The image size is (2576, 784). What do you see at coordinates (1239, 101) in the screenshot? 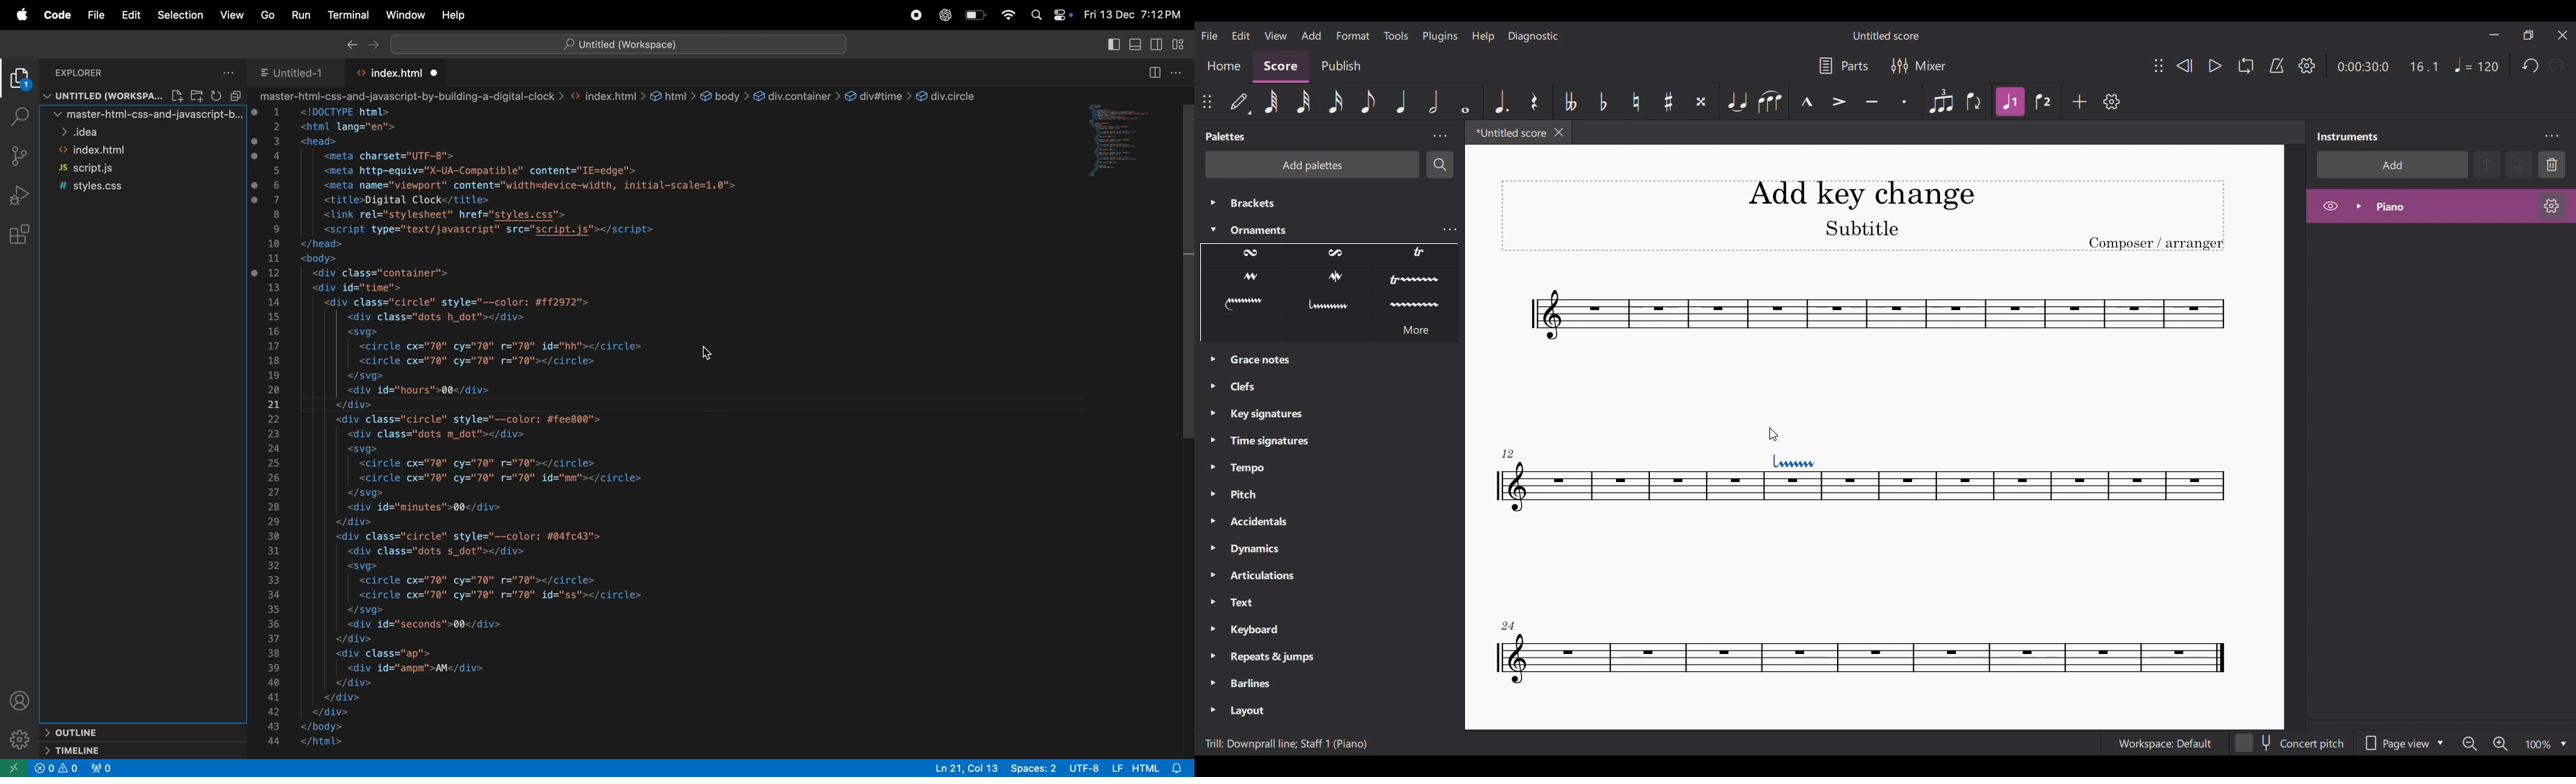
I see `default` at bounding box center [1239, 101].